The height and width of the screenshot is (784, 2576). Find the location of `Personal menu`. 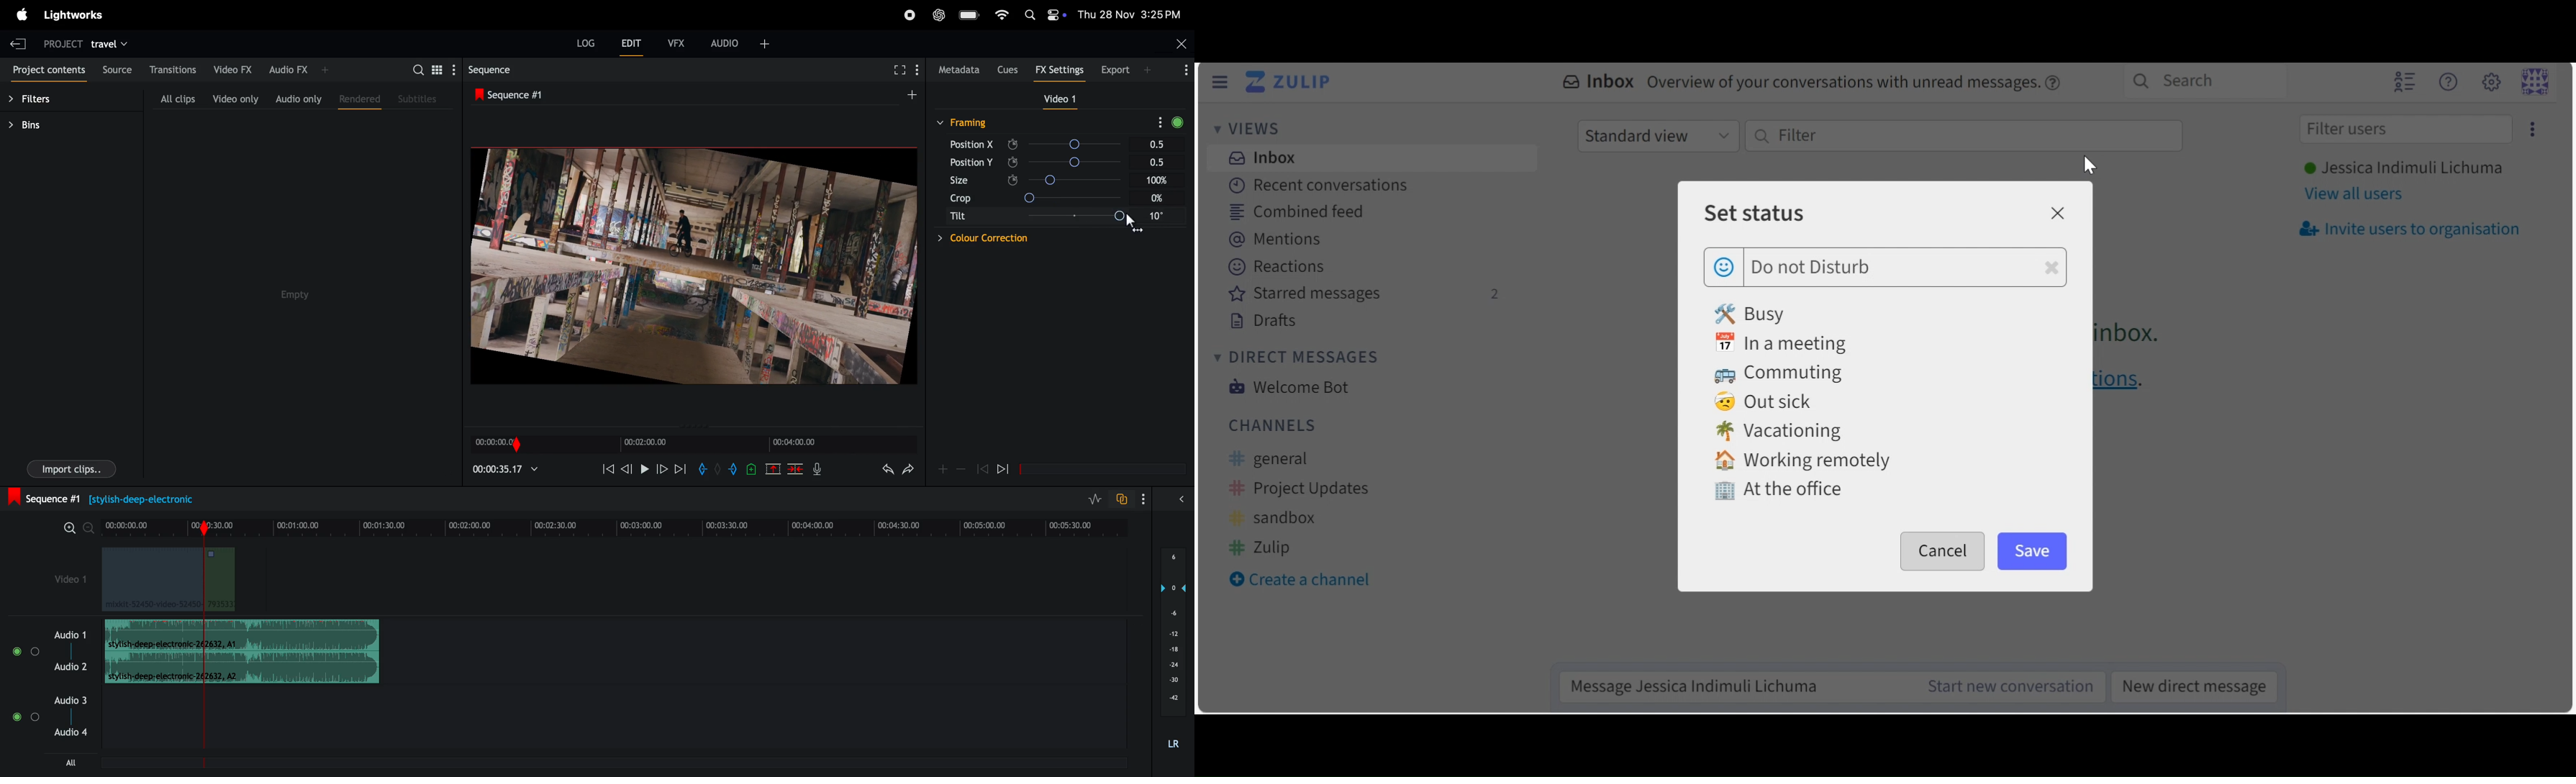

Personal menu is located at coordinates (2534, 81).